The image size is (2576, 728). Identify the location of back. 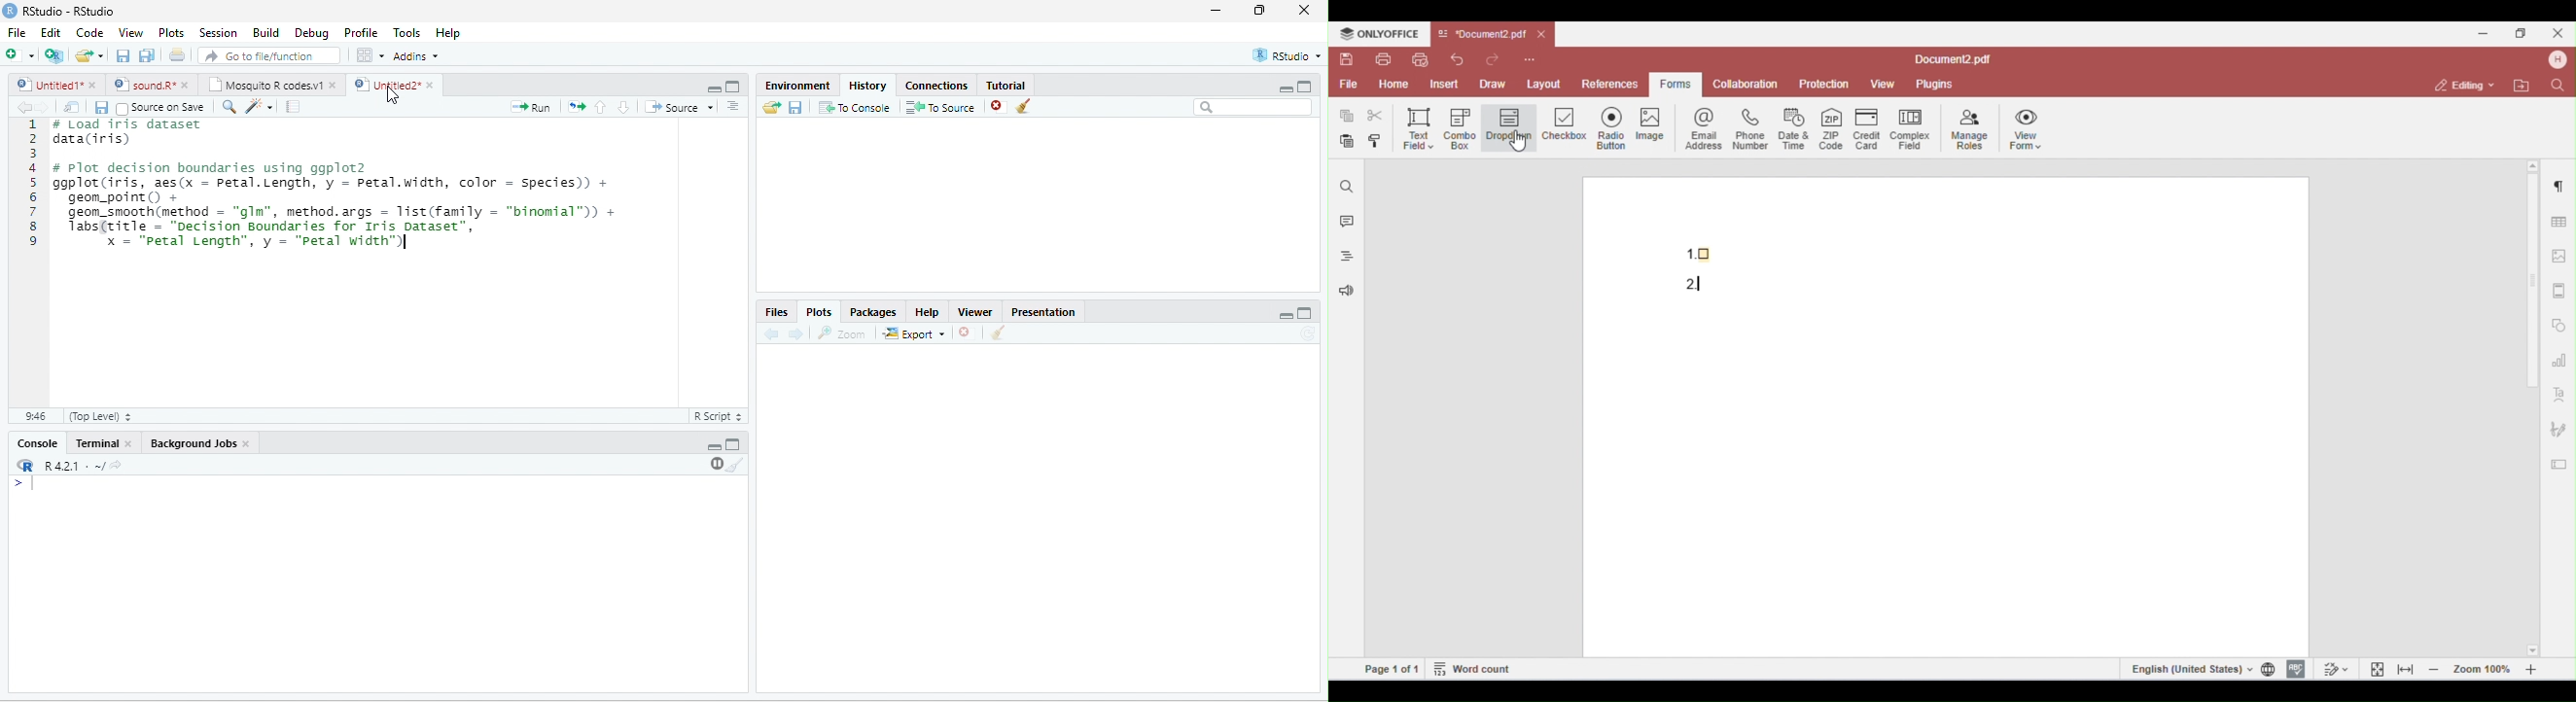
(24, 108).